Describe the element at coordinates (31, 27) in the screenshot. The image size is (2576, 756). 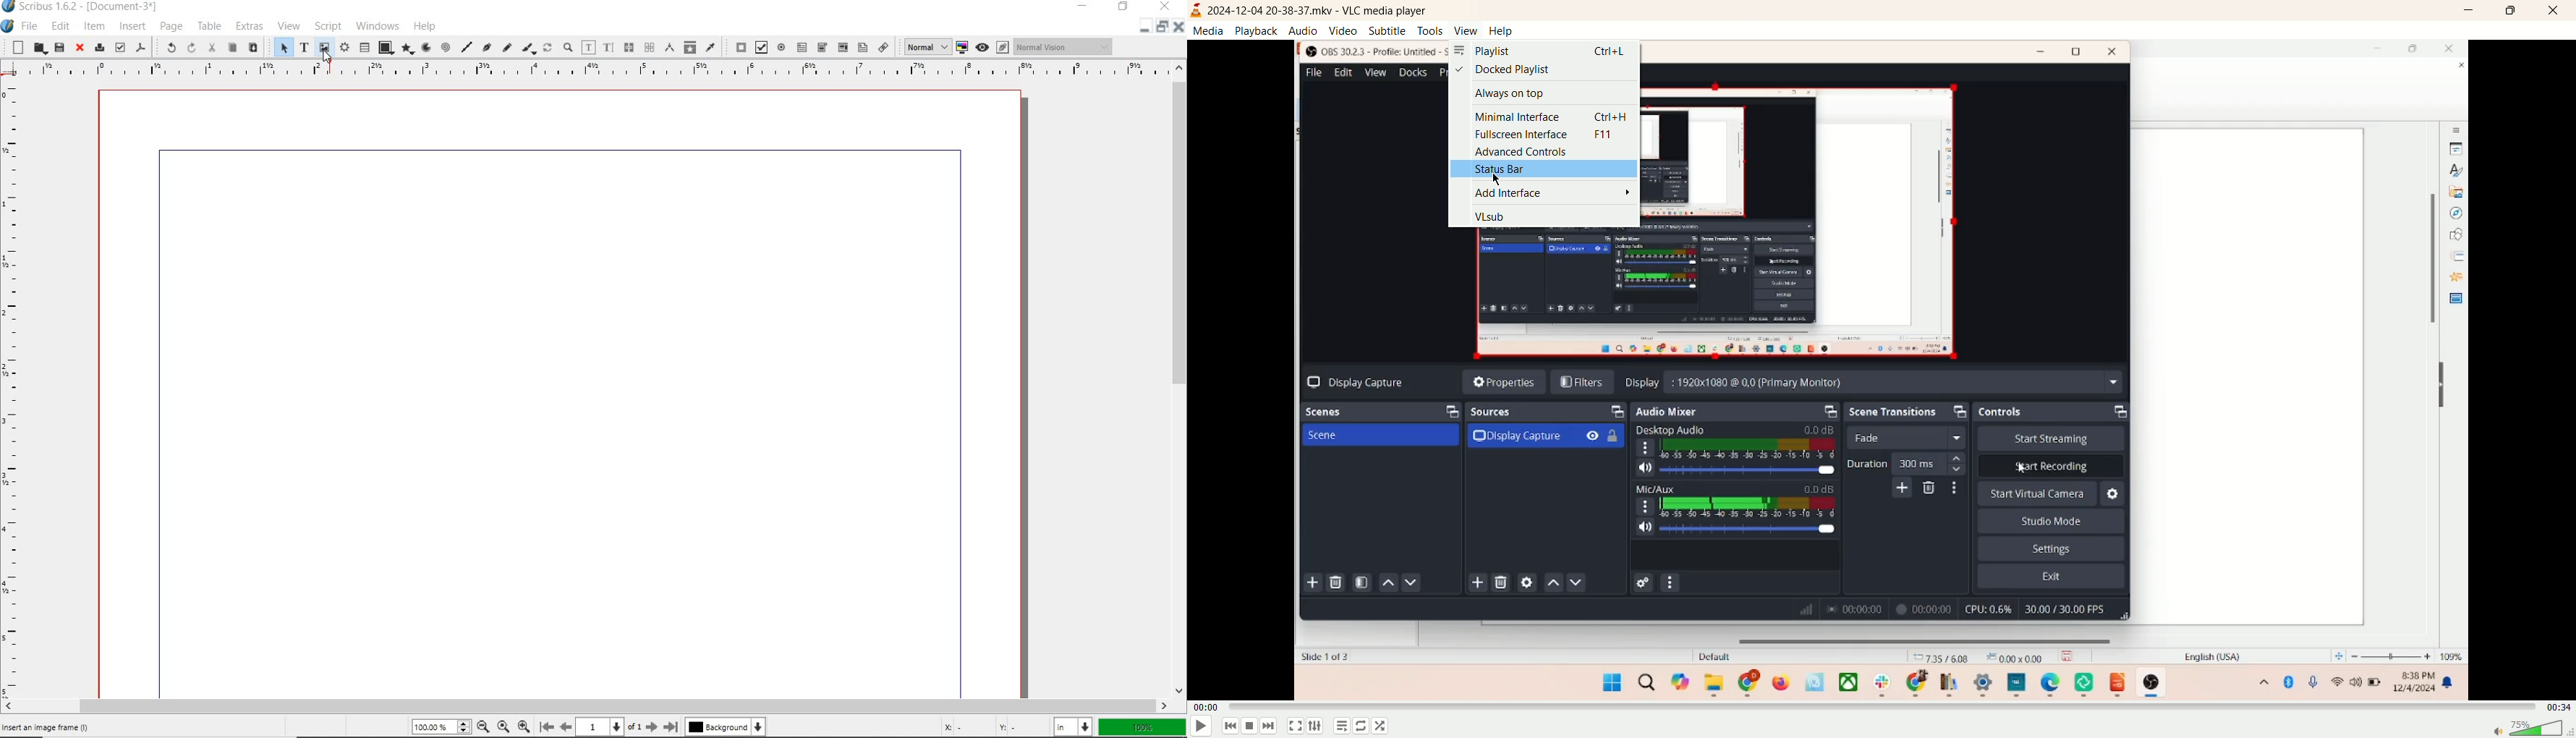
I see `FILE` at that location.